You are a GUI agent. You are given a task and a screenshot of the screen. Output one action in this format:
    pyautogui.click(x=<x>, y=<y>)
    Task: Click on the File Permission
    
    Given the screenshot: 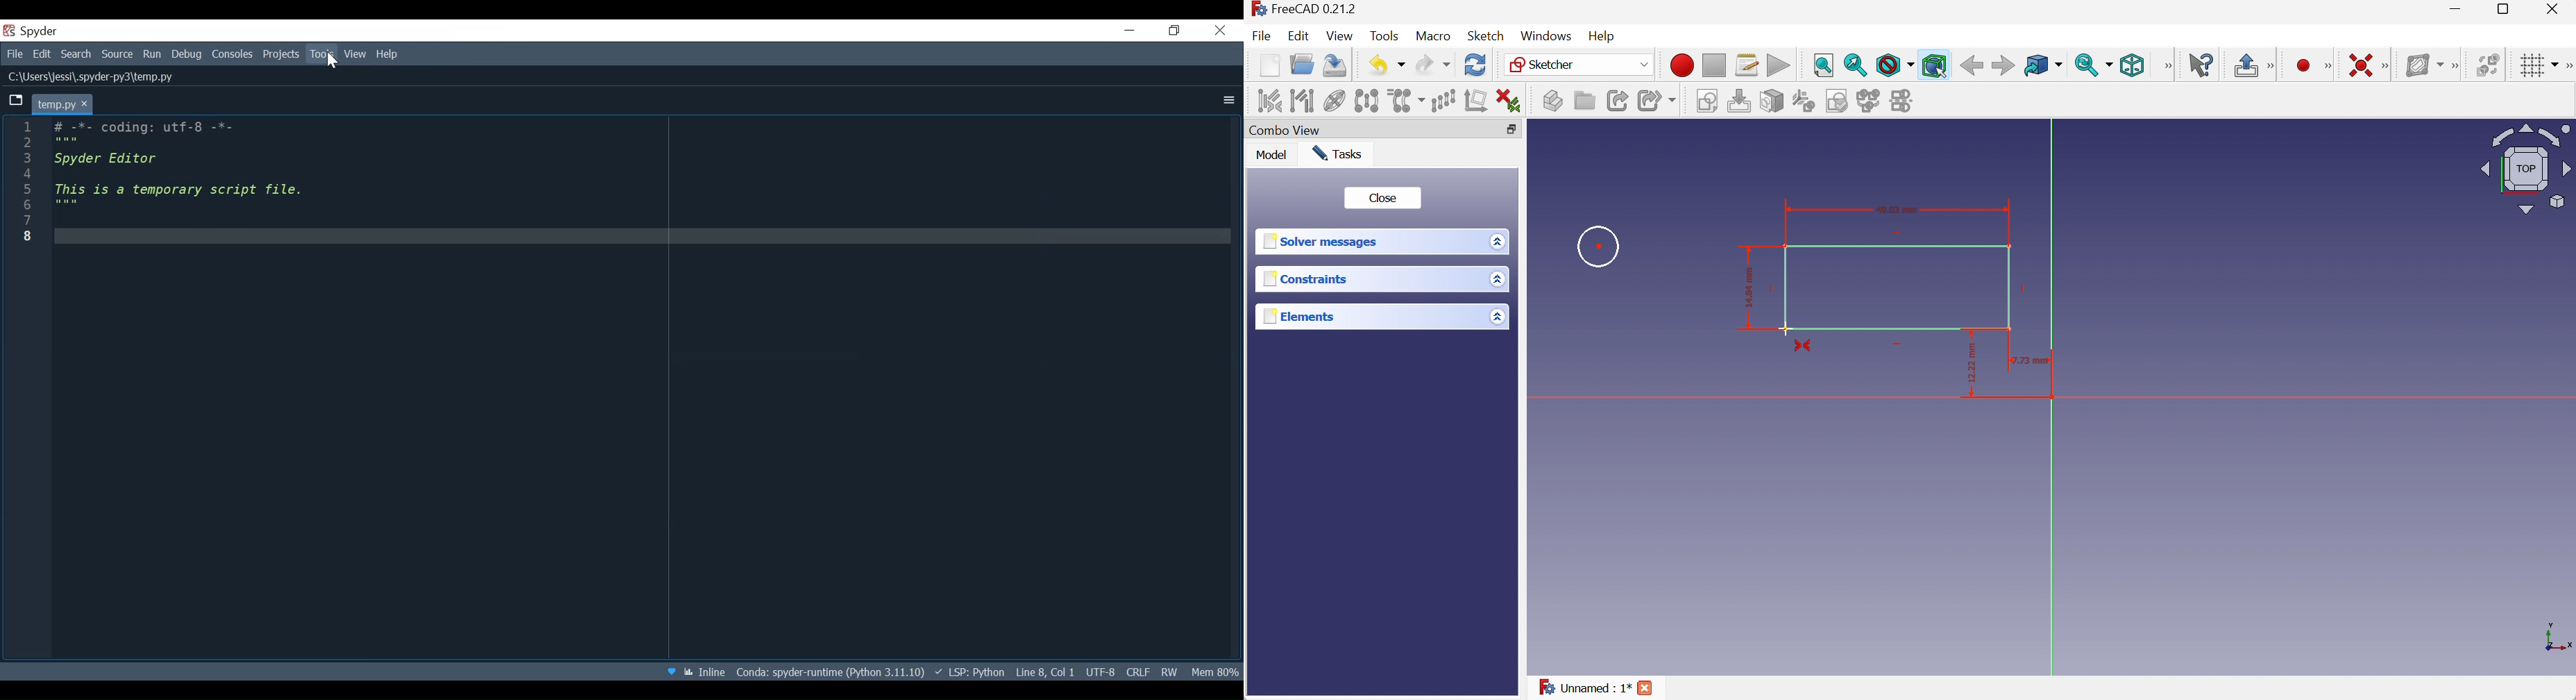 What is the action you would take?
    pyautogui.click(x=1170, y=672)
    